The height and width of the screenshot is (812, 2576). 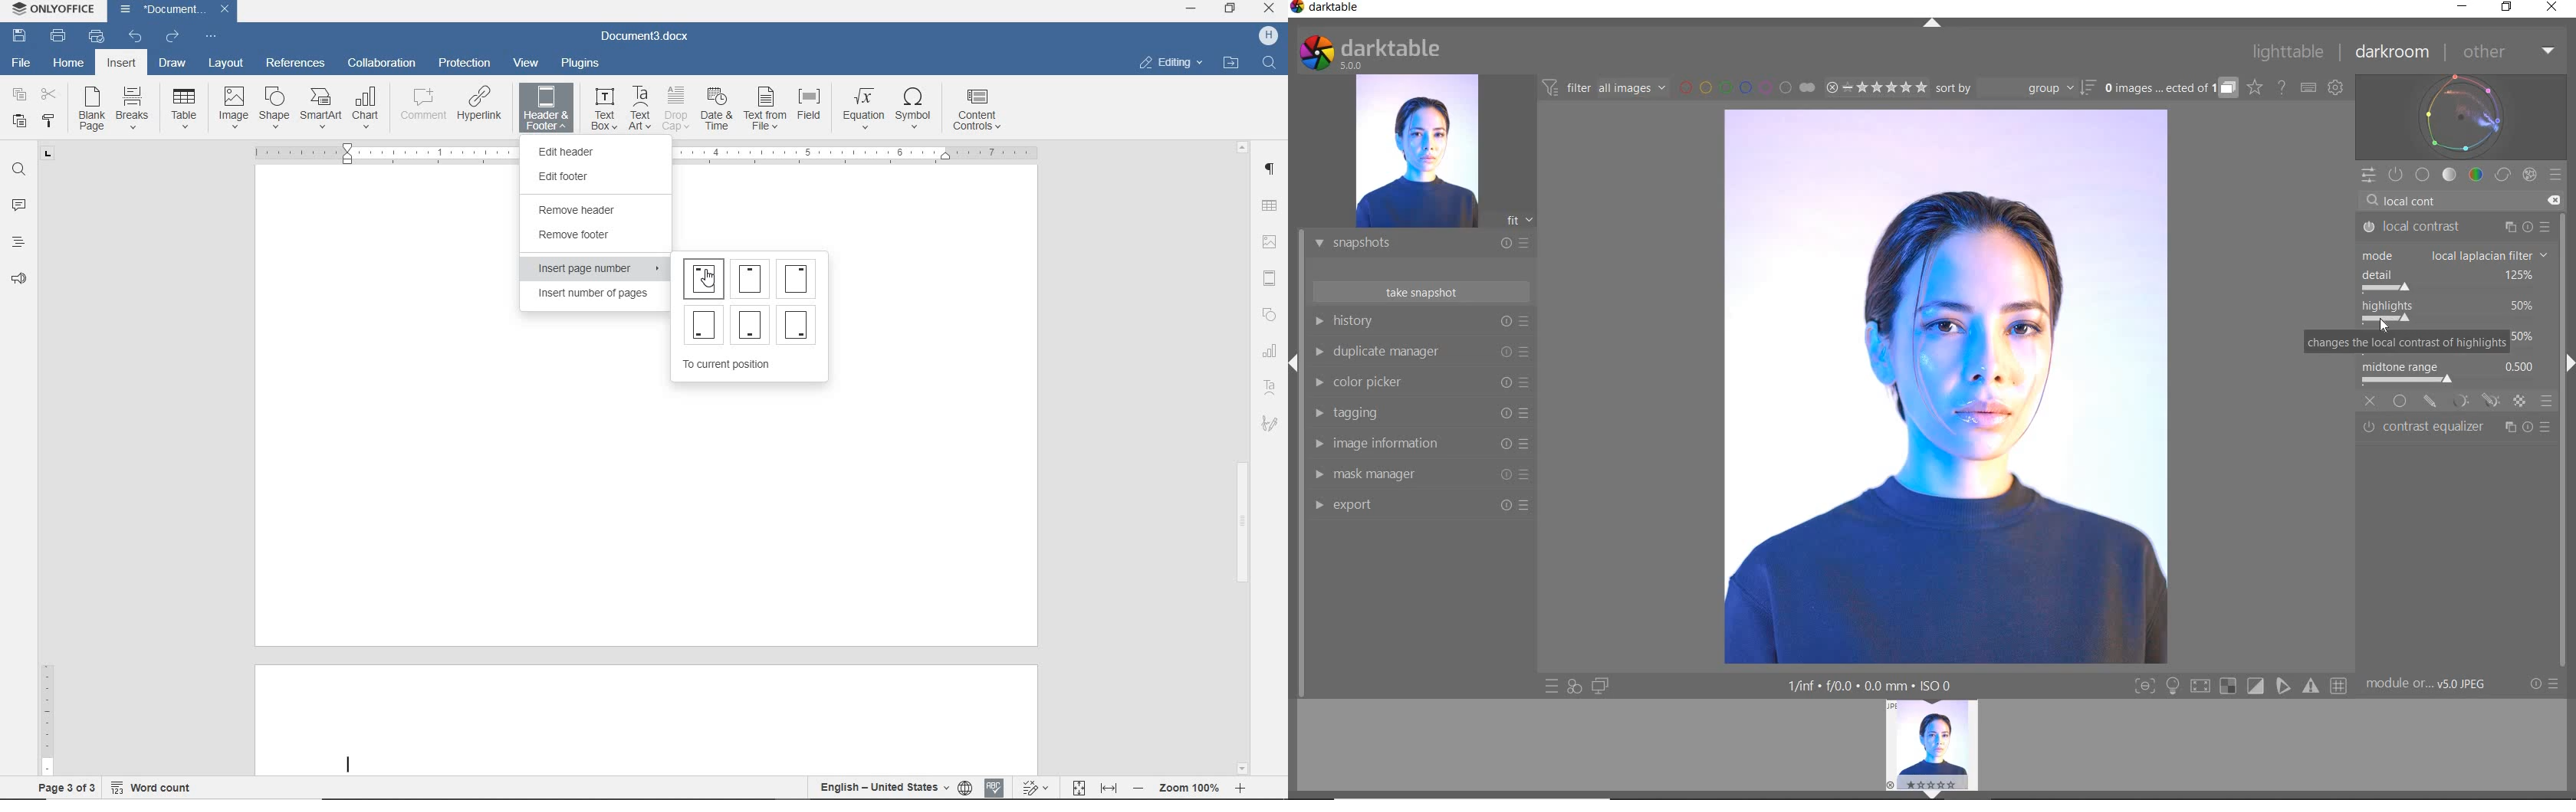 What do you see at coordinates (49, 159) in the screenshot?
I see `Tab stop` at bounding box center [49, 159].